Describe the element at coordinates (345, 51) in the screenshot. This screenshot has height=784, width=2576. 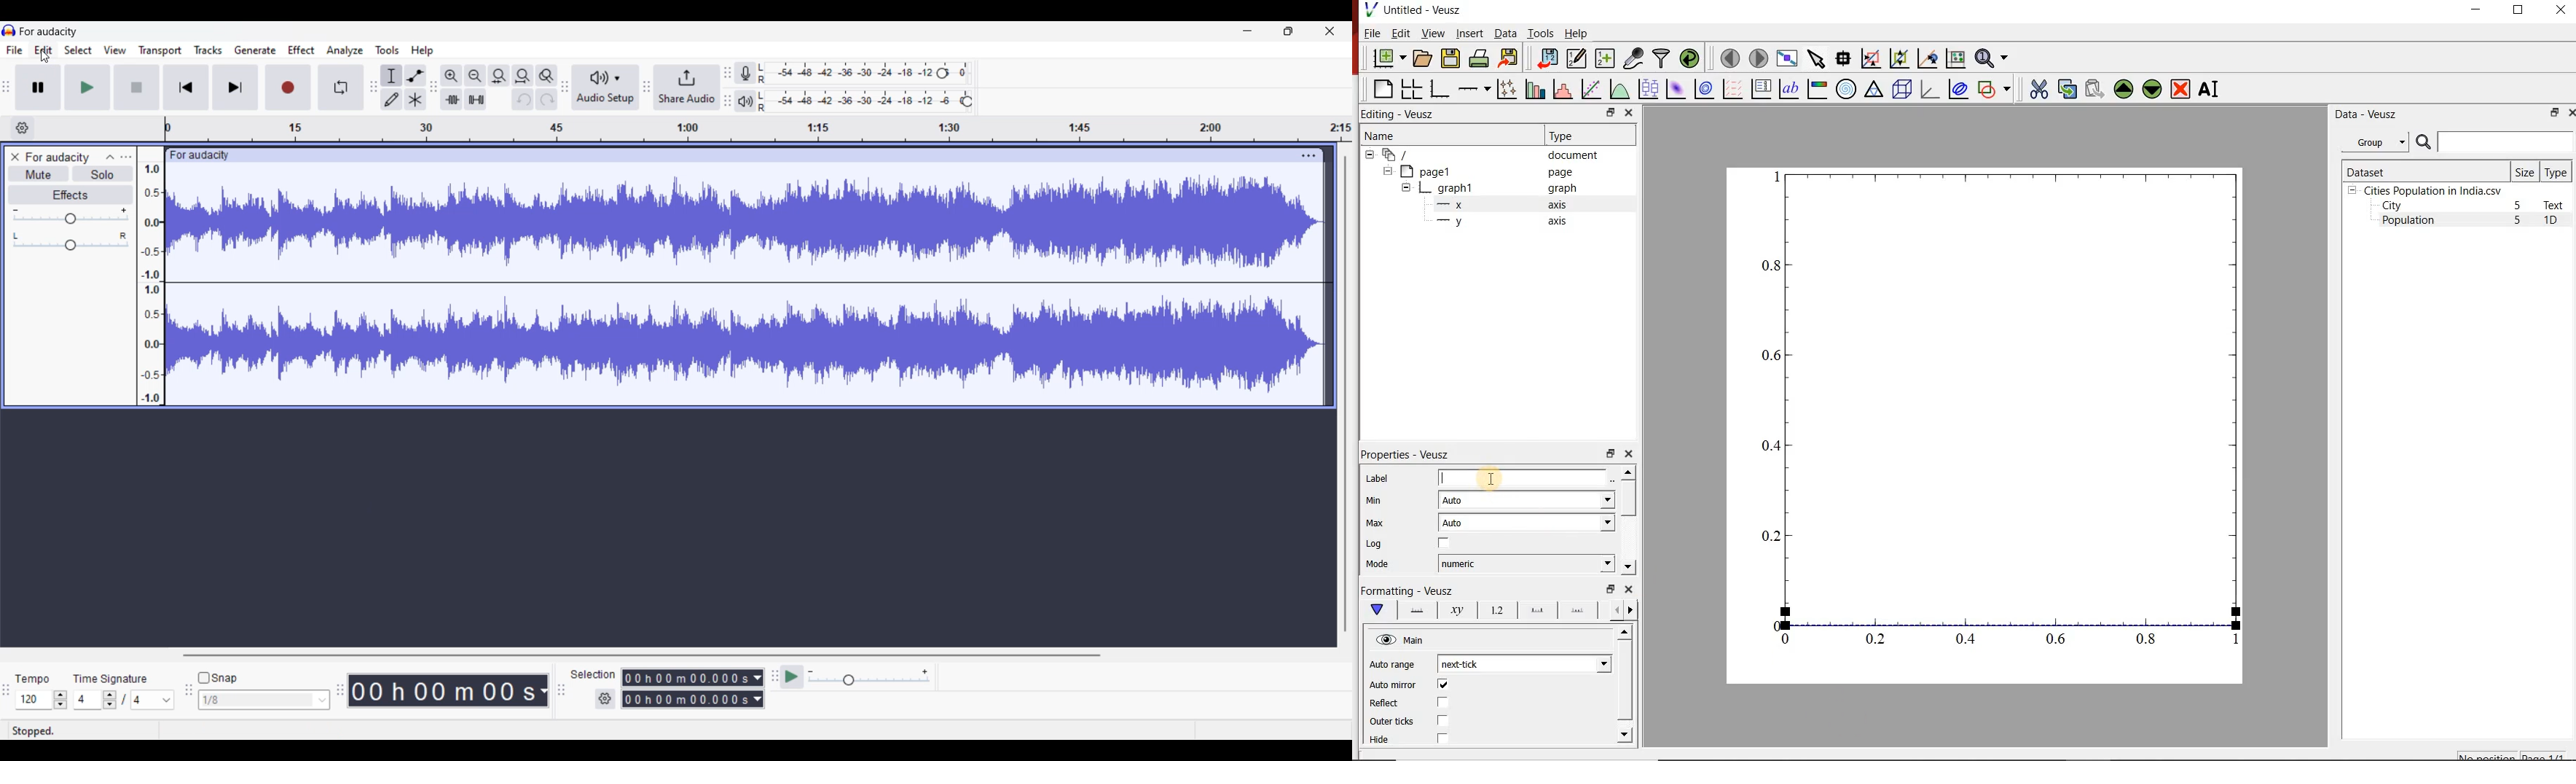
I see `Analyze menu` at that location.